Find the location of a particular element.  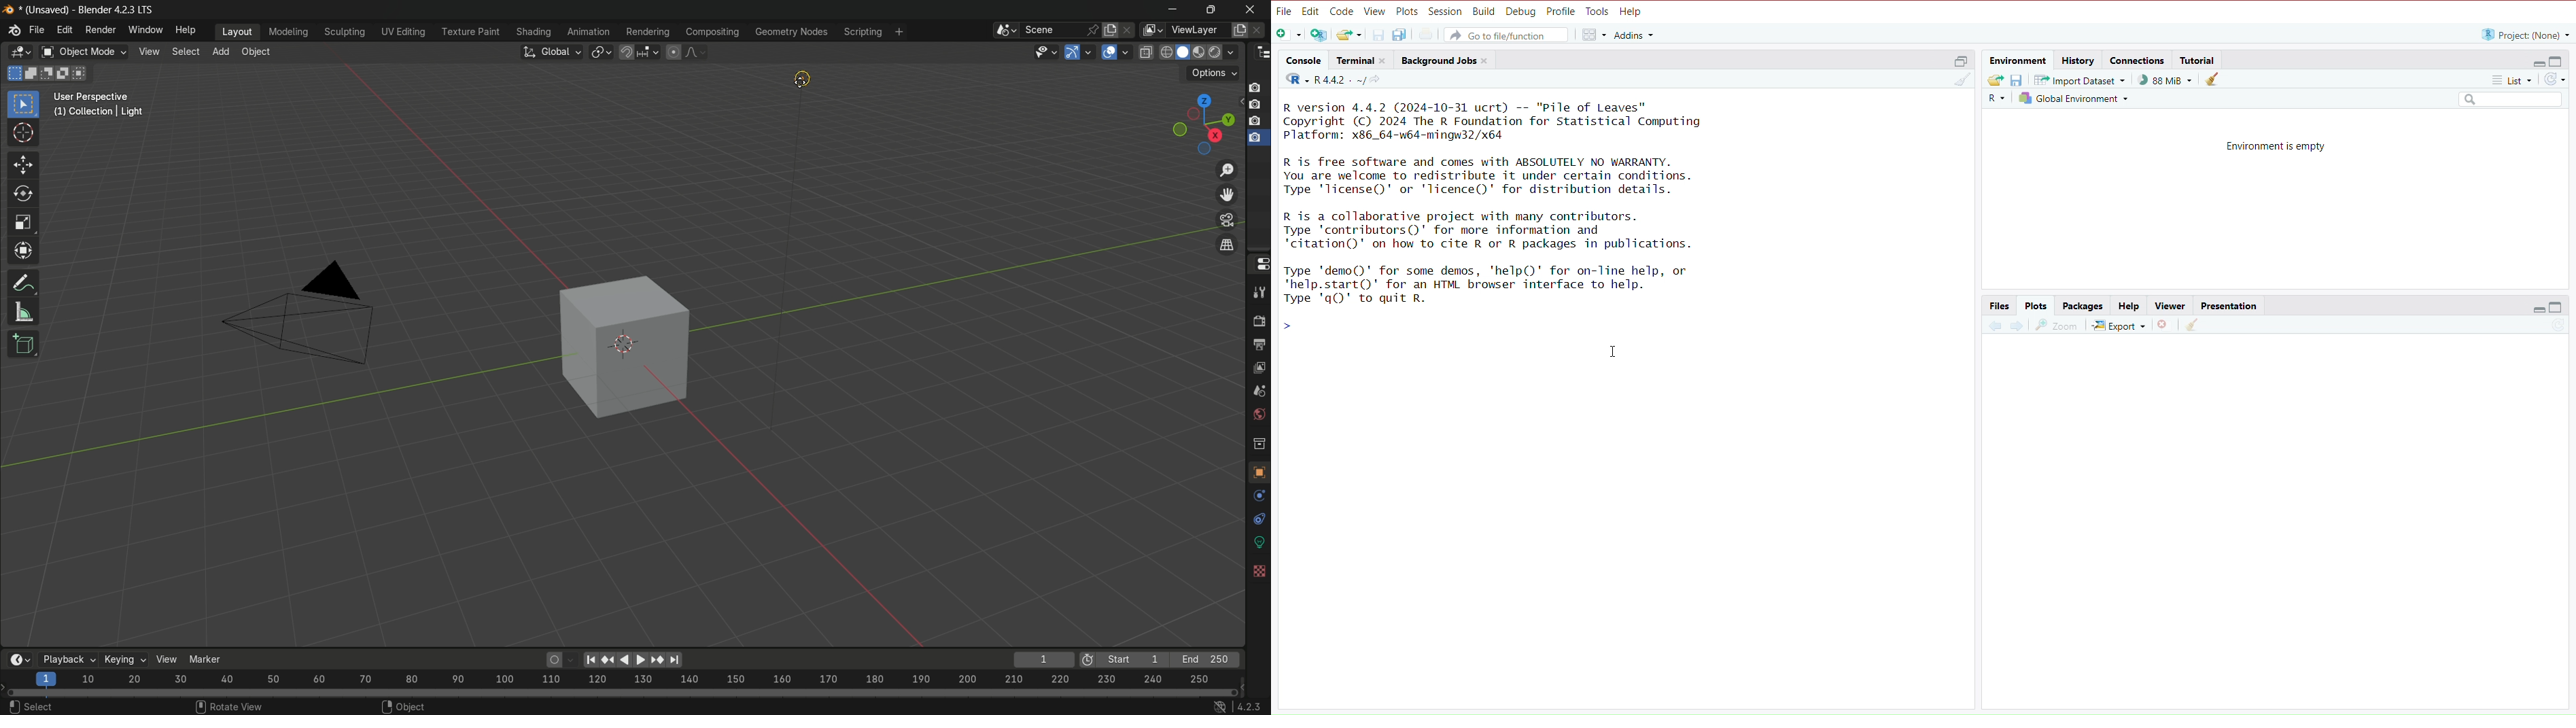

history is located at coordinates (2080, 59).